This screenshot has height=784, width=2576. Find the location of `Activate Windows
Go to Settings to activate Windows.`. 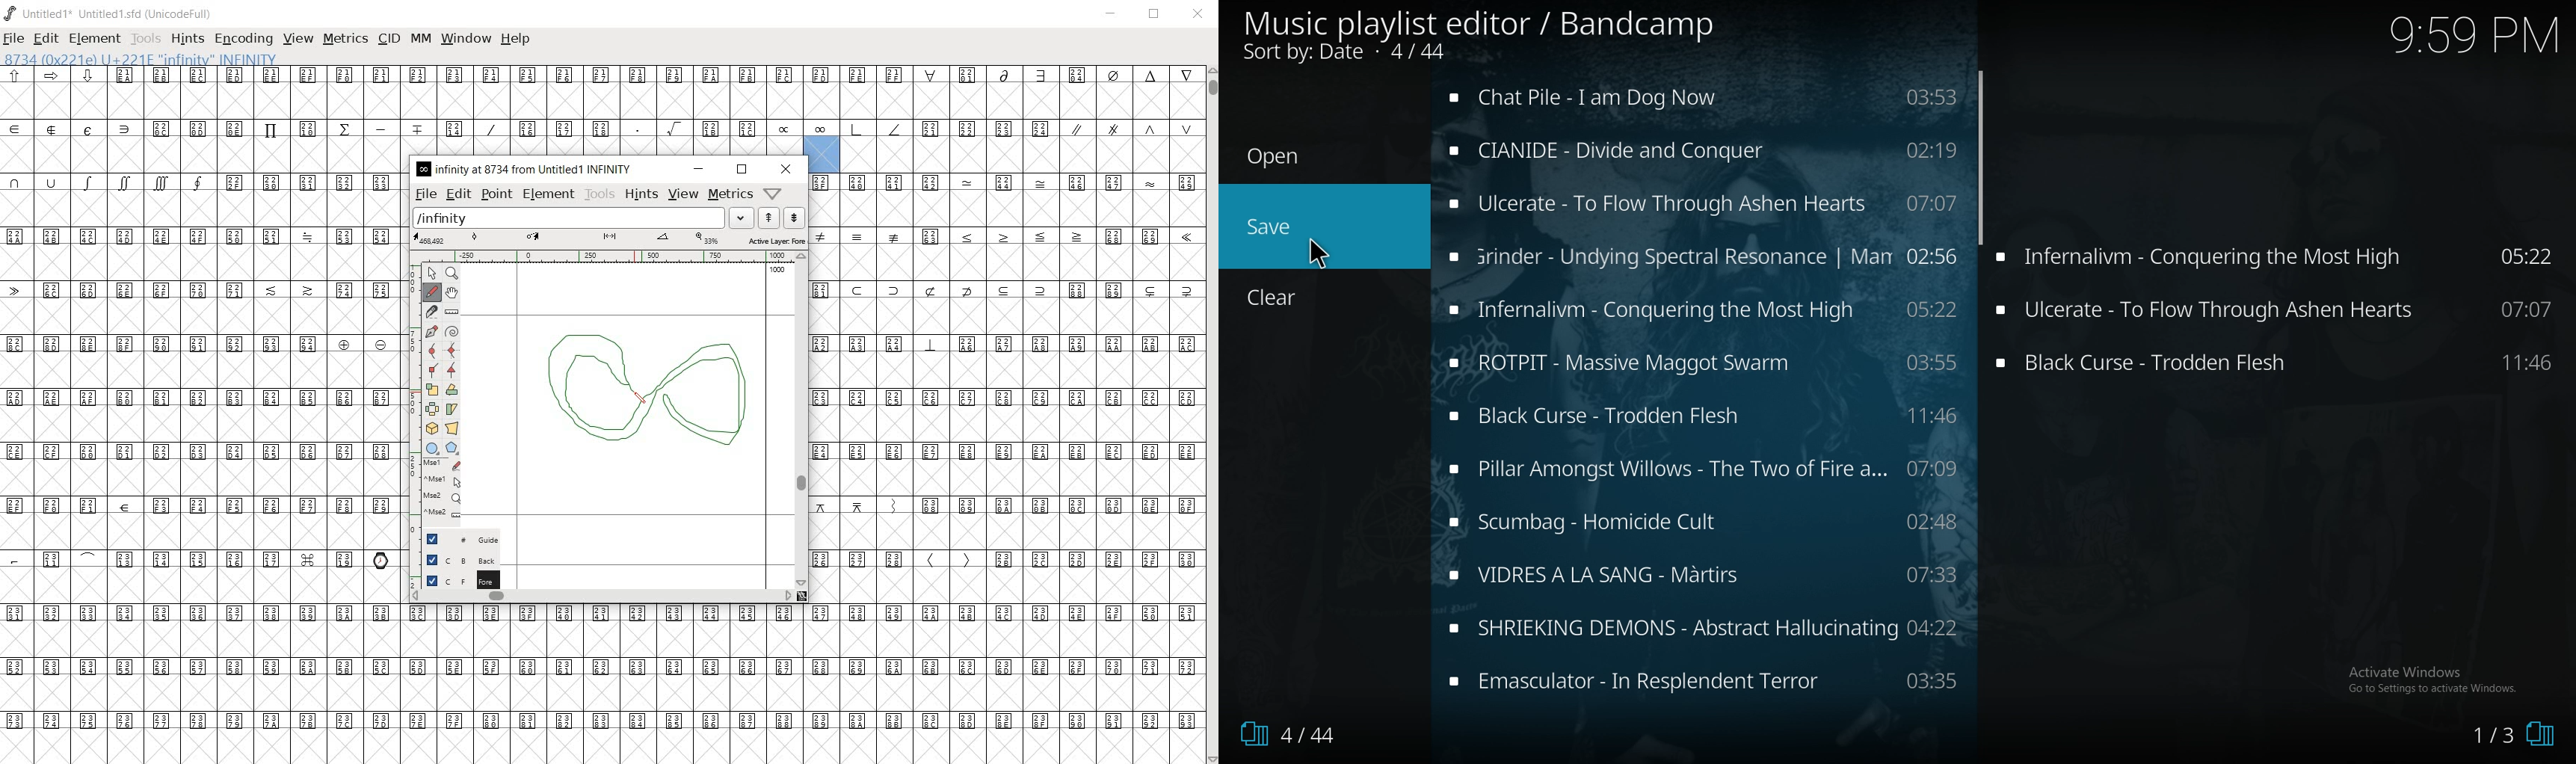

Activate Windows
Go to Settings to activate Windows. is located at coordinates (2434, 678).